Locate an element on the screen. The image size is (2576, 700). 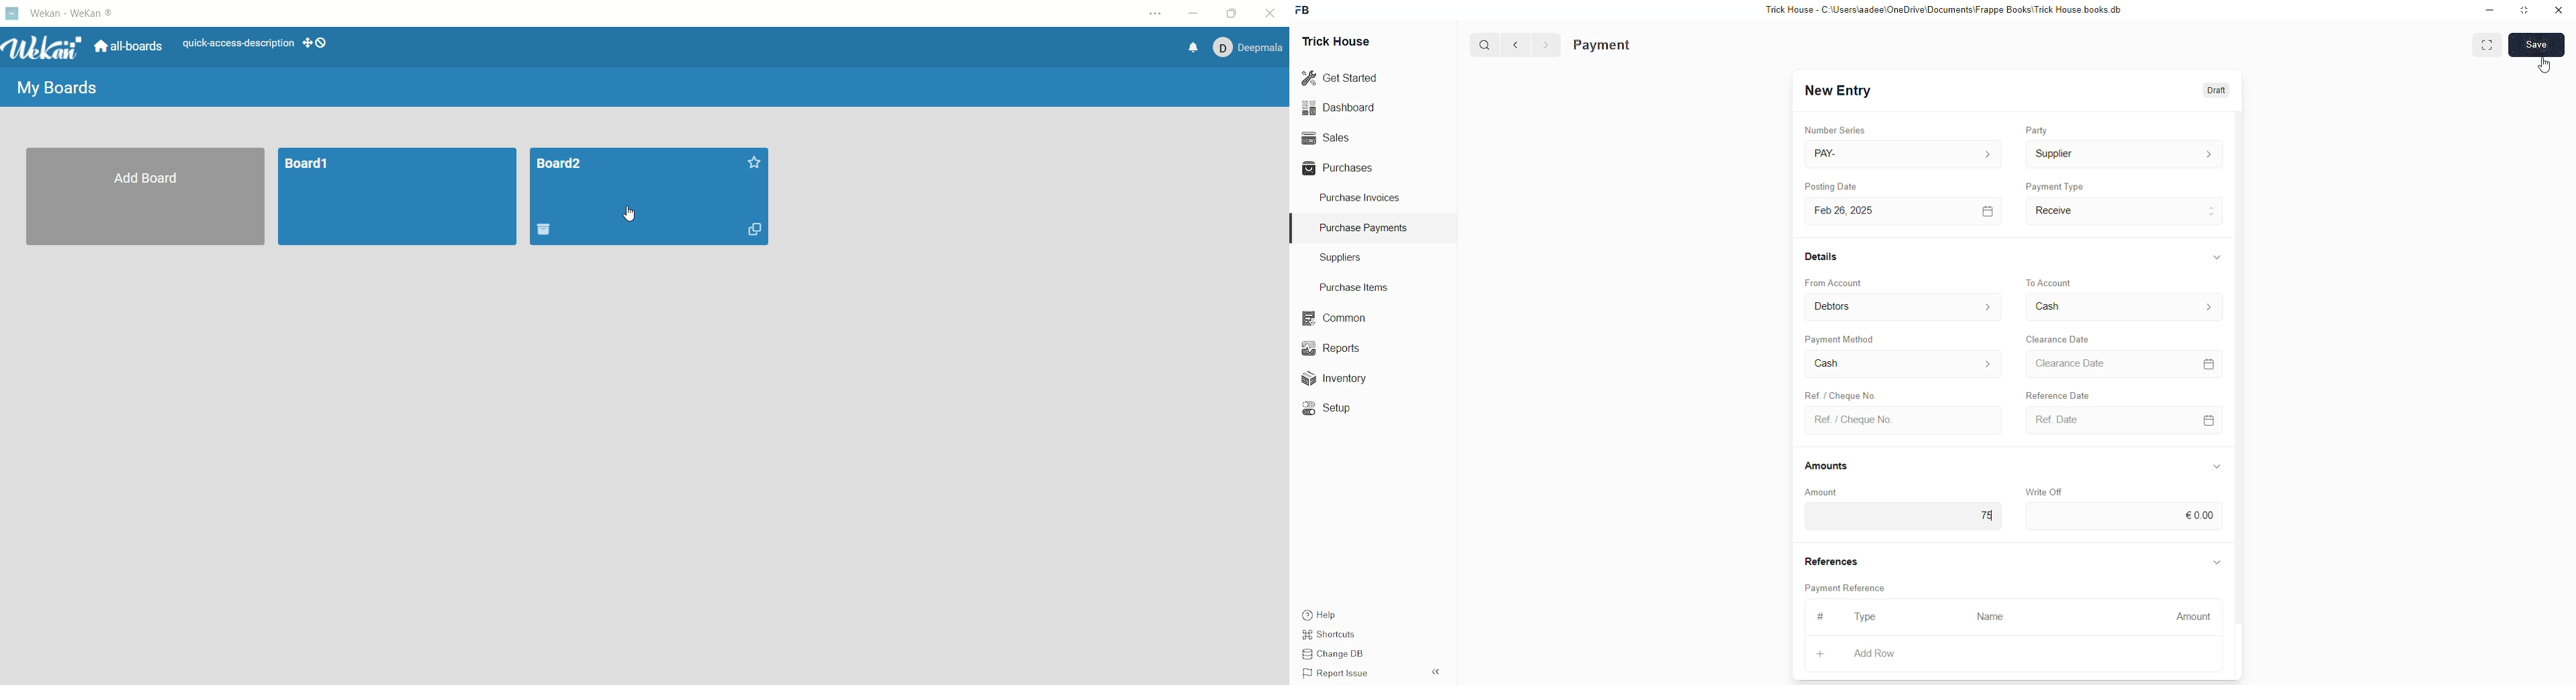
Suppliers is located at coordinates (1355, 259).